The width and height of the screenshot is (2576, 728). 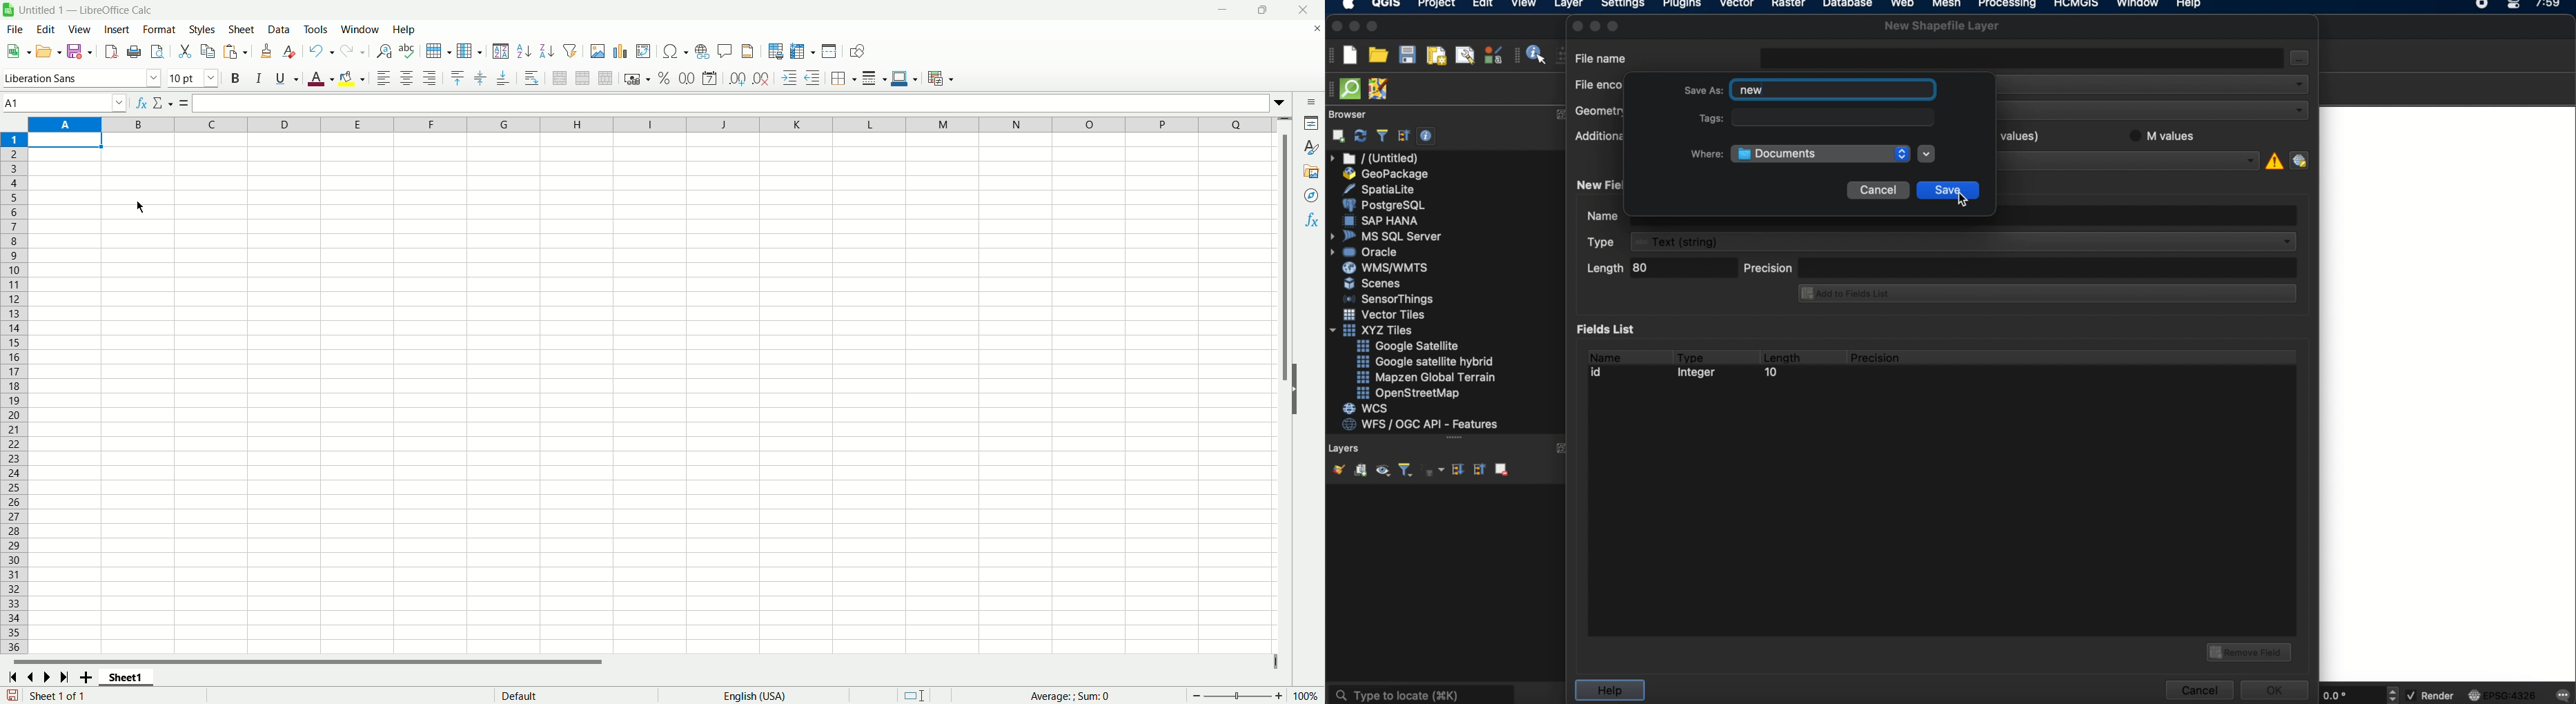 What do you see at coordinates (1304, 10) in the screenshot?
I see `close` at bounding box center [1304, 10].